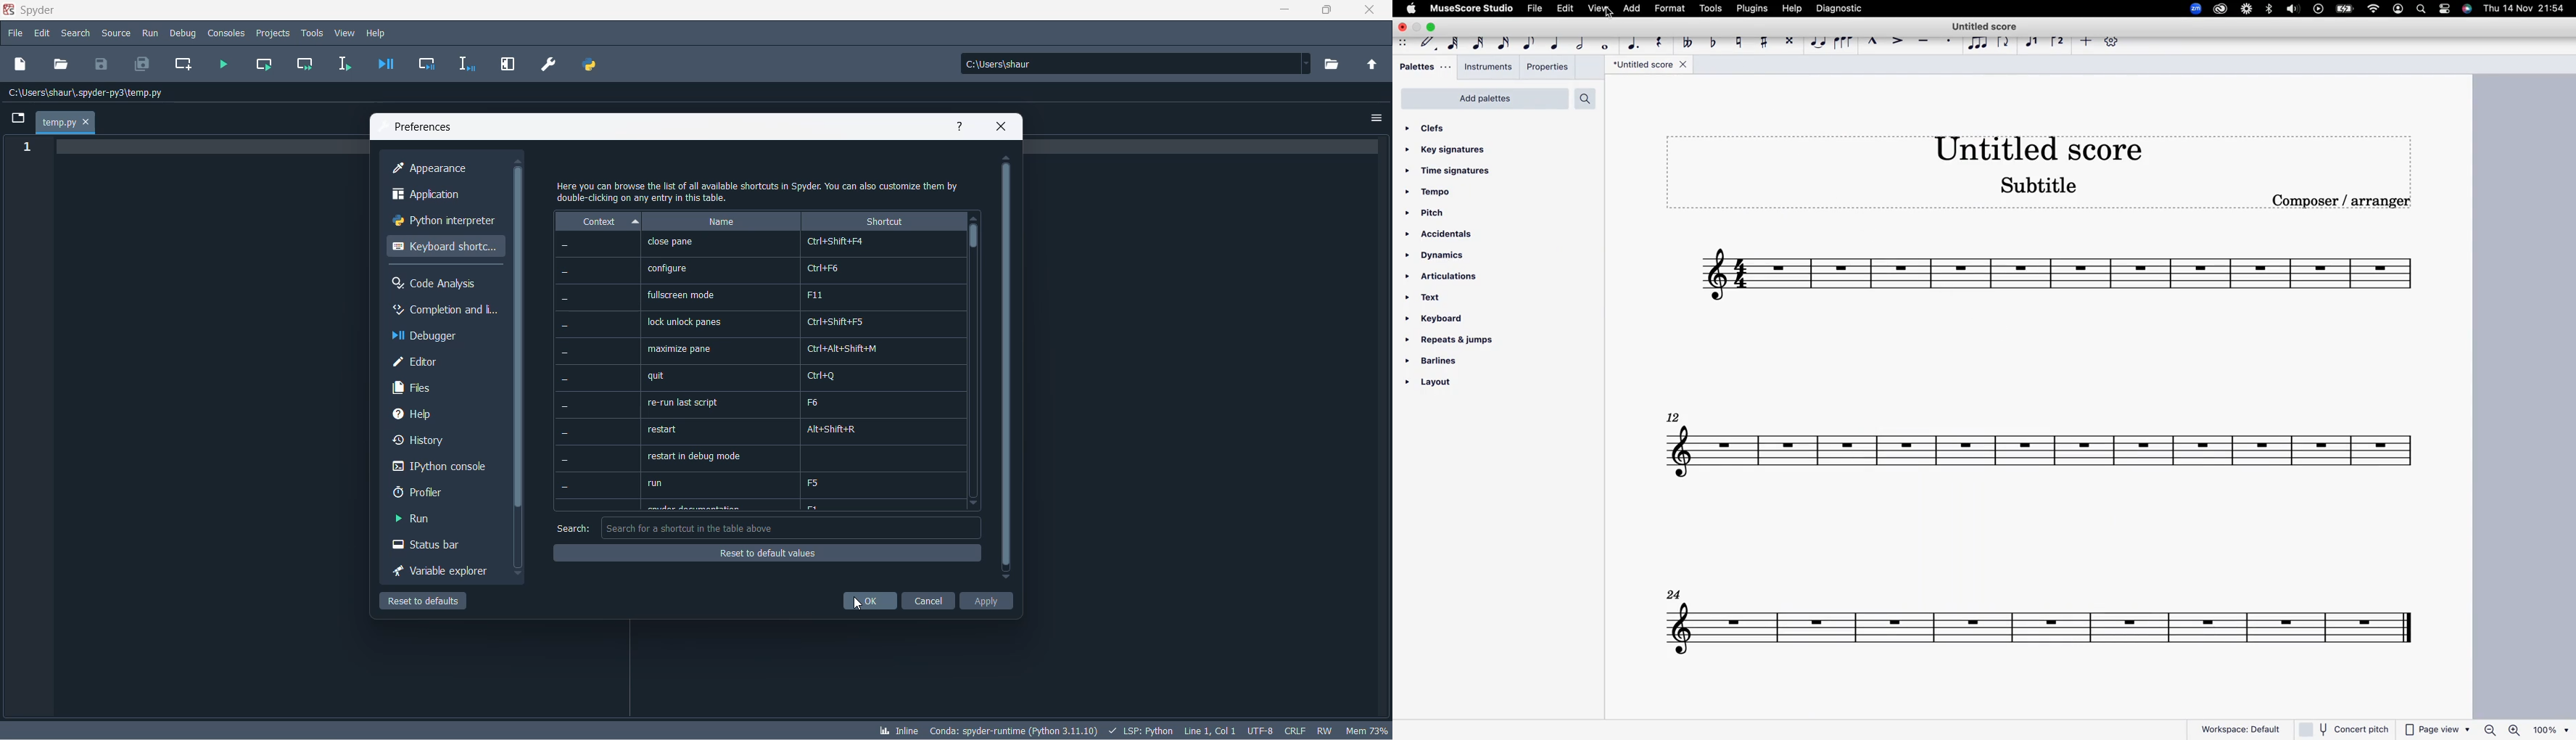  I want to click on reset to defaul, so click(421, 602).